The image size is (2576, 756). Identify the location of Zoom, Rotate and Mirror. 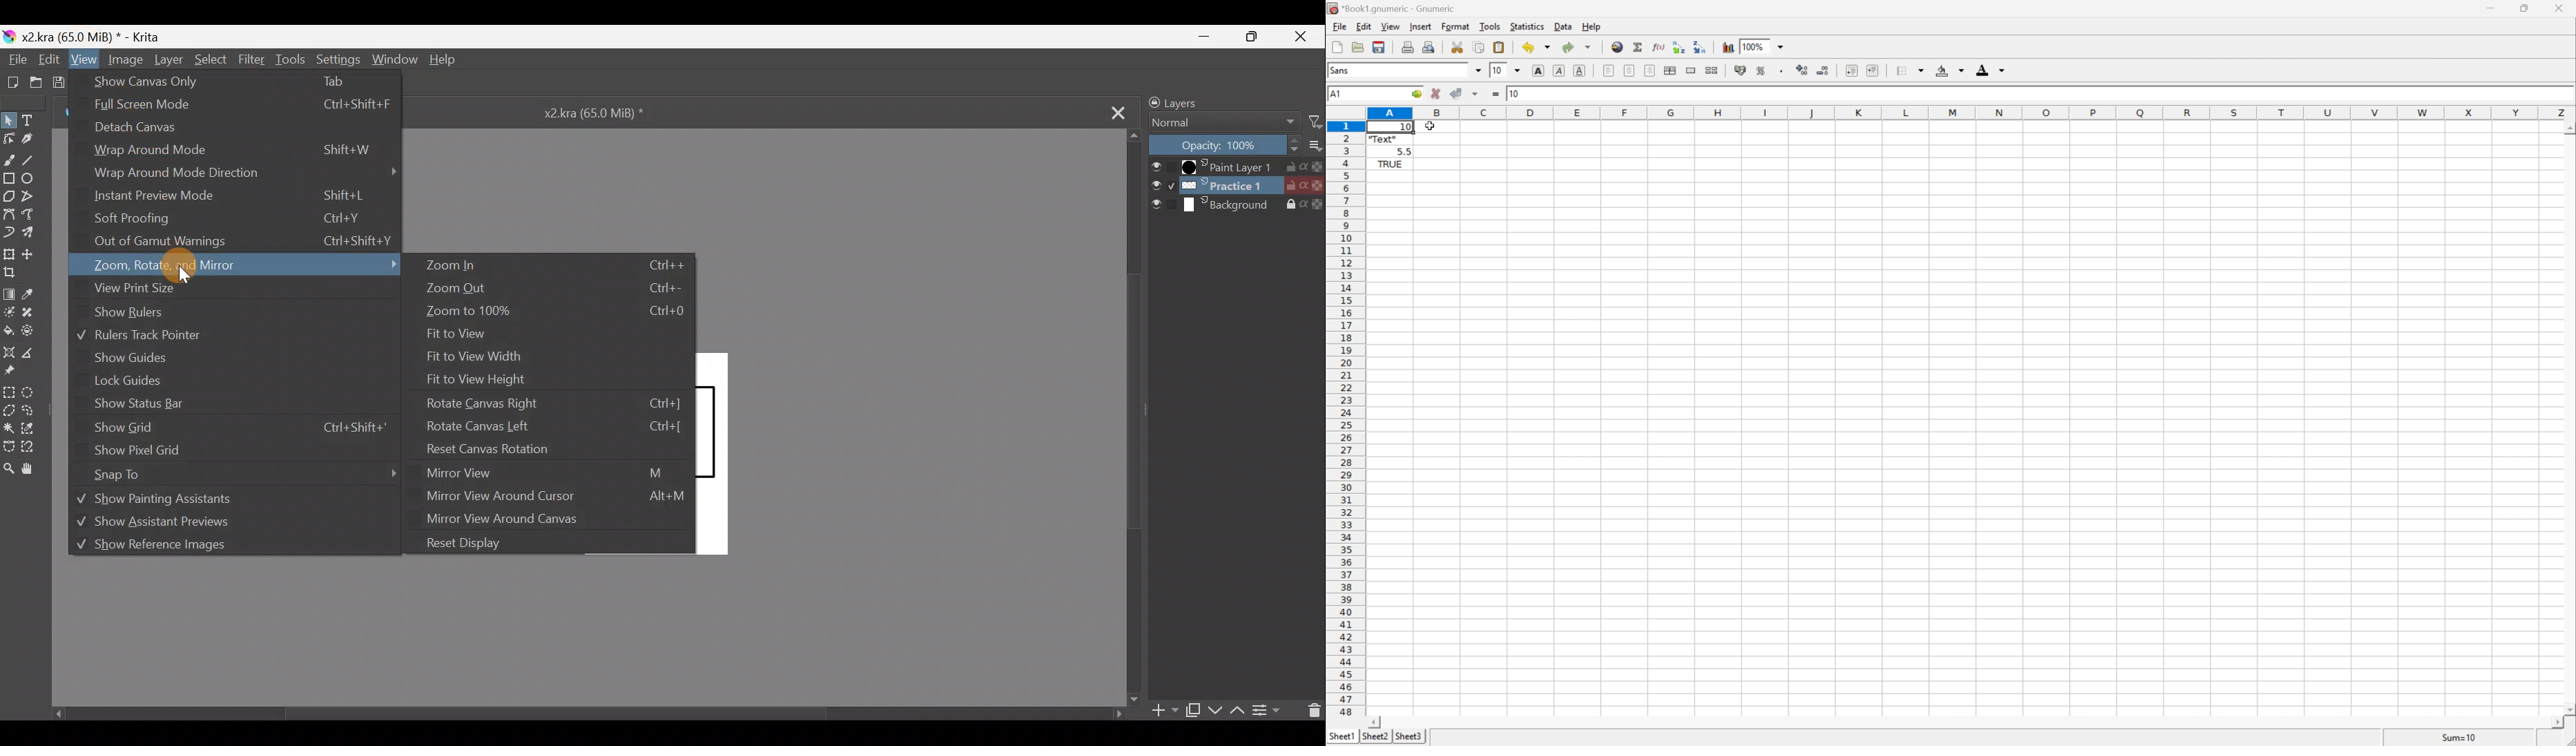
(246, 267).